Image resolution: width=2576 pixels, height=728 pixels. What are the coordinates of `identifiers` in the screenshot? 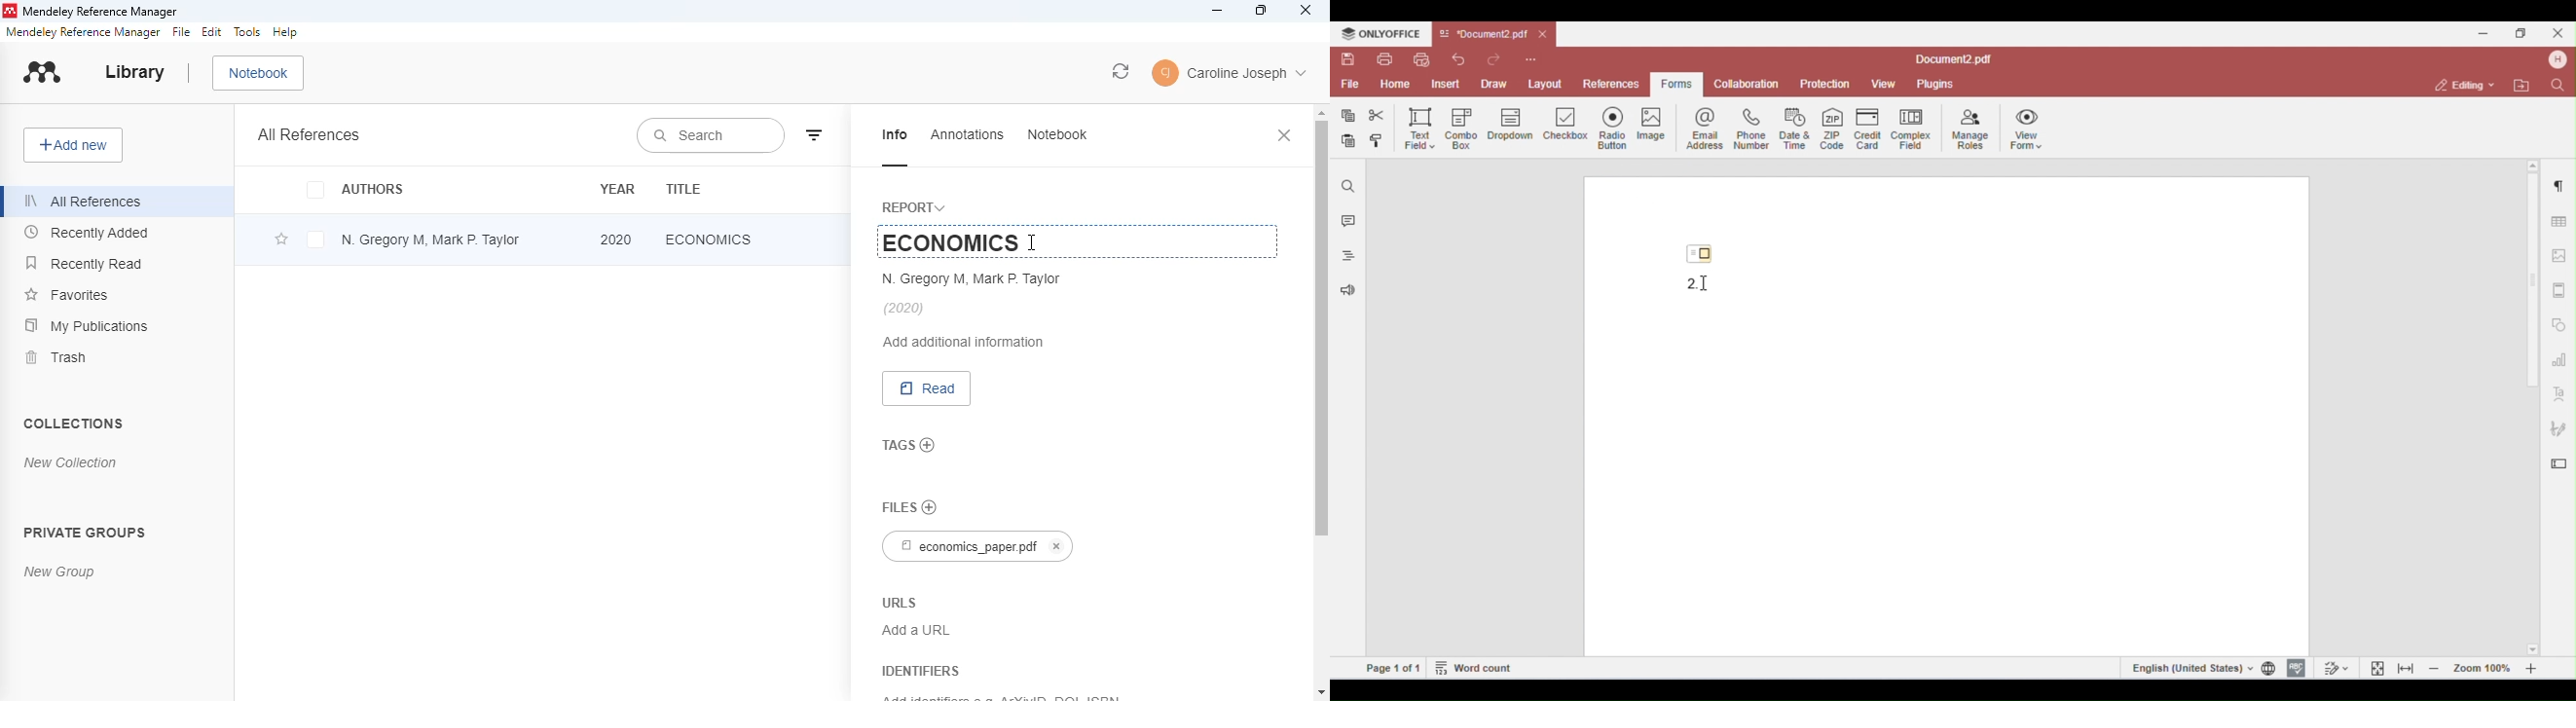 It's located at (922, 670).